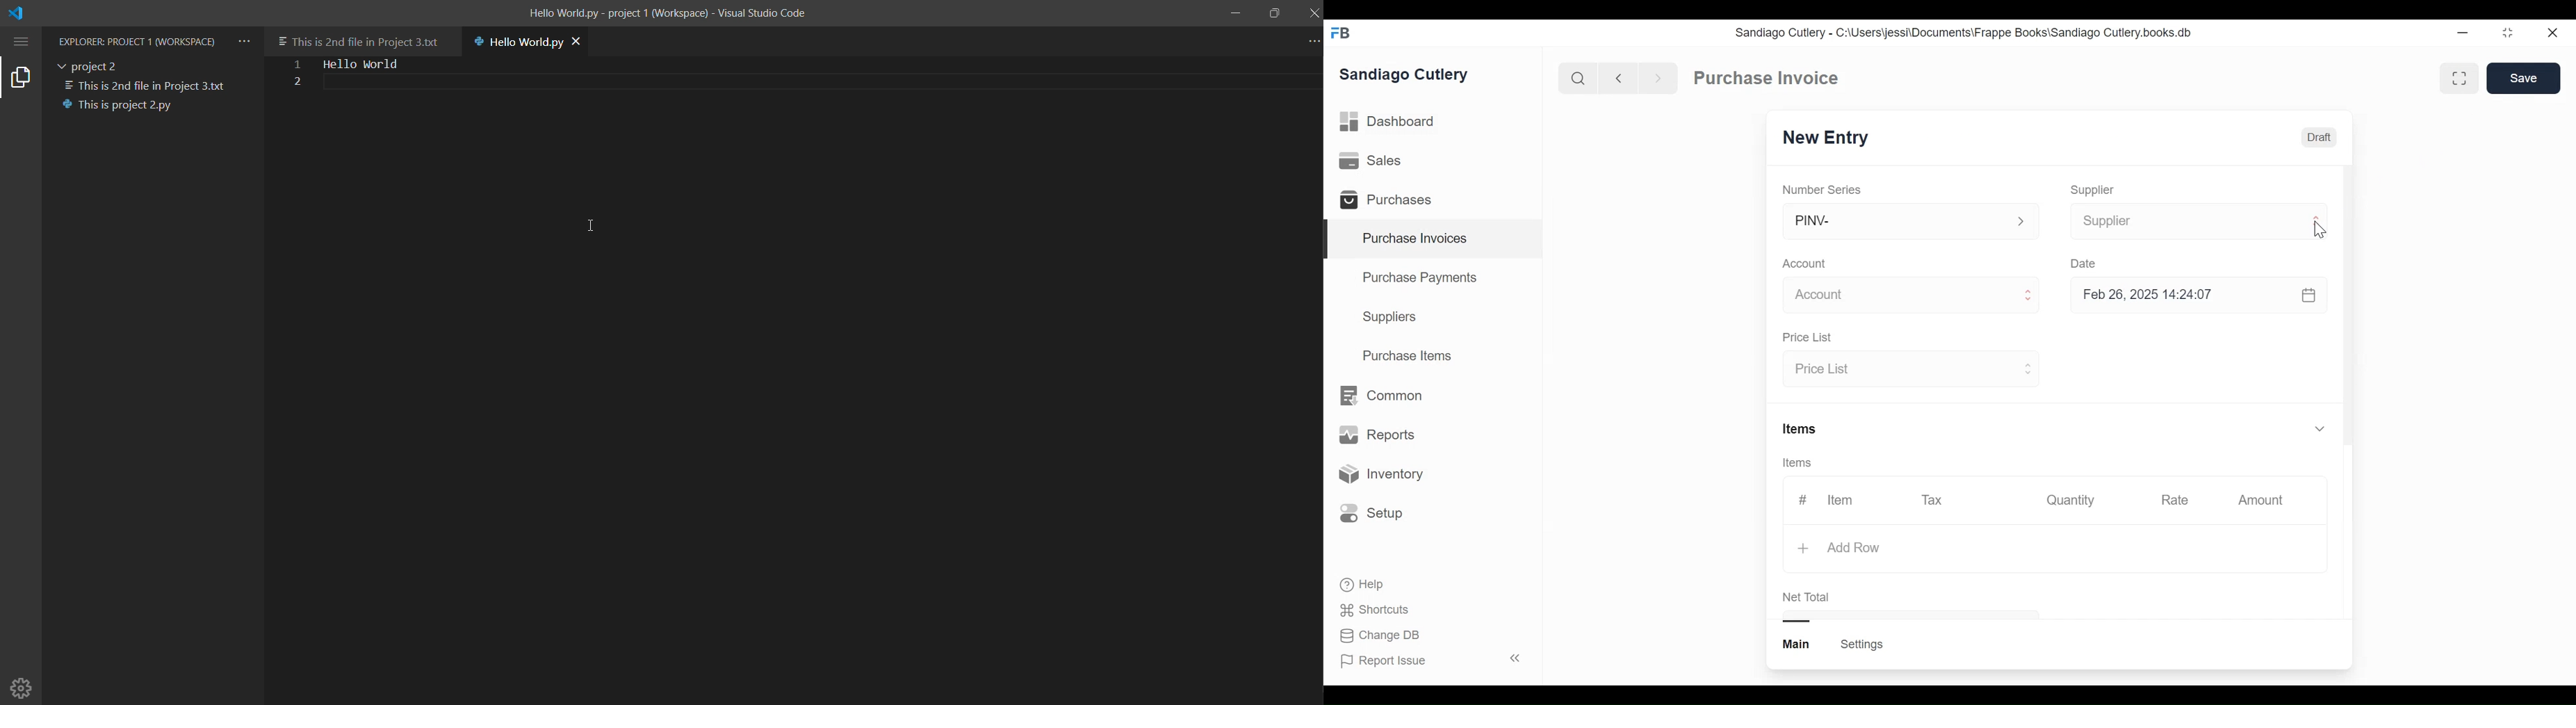 This screenshot has height=728, width=2576. Describe the element at coordinates (1382, 636) in the screenshot. I see `Change DB` at that location.